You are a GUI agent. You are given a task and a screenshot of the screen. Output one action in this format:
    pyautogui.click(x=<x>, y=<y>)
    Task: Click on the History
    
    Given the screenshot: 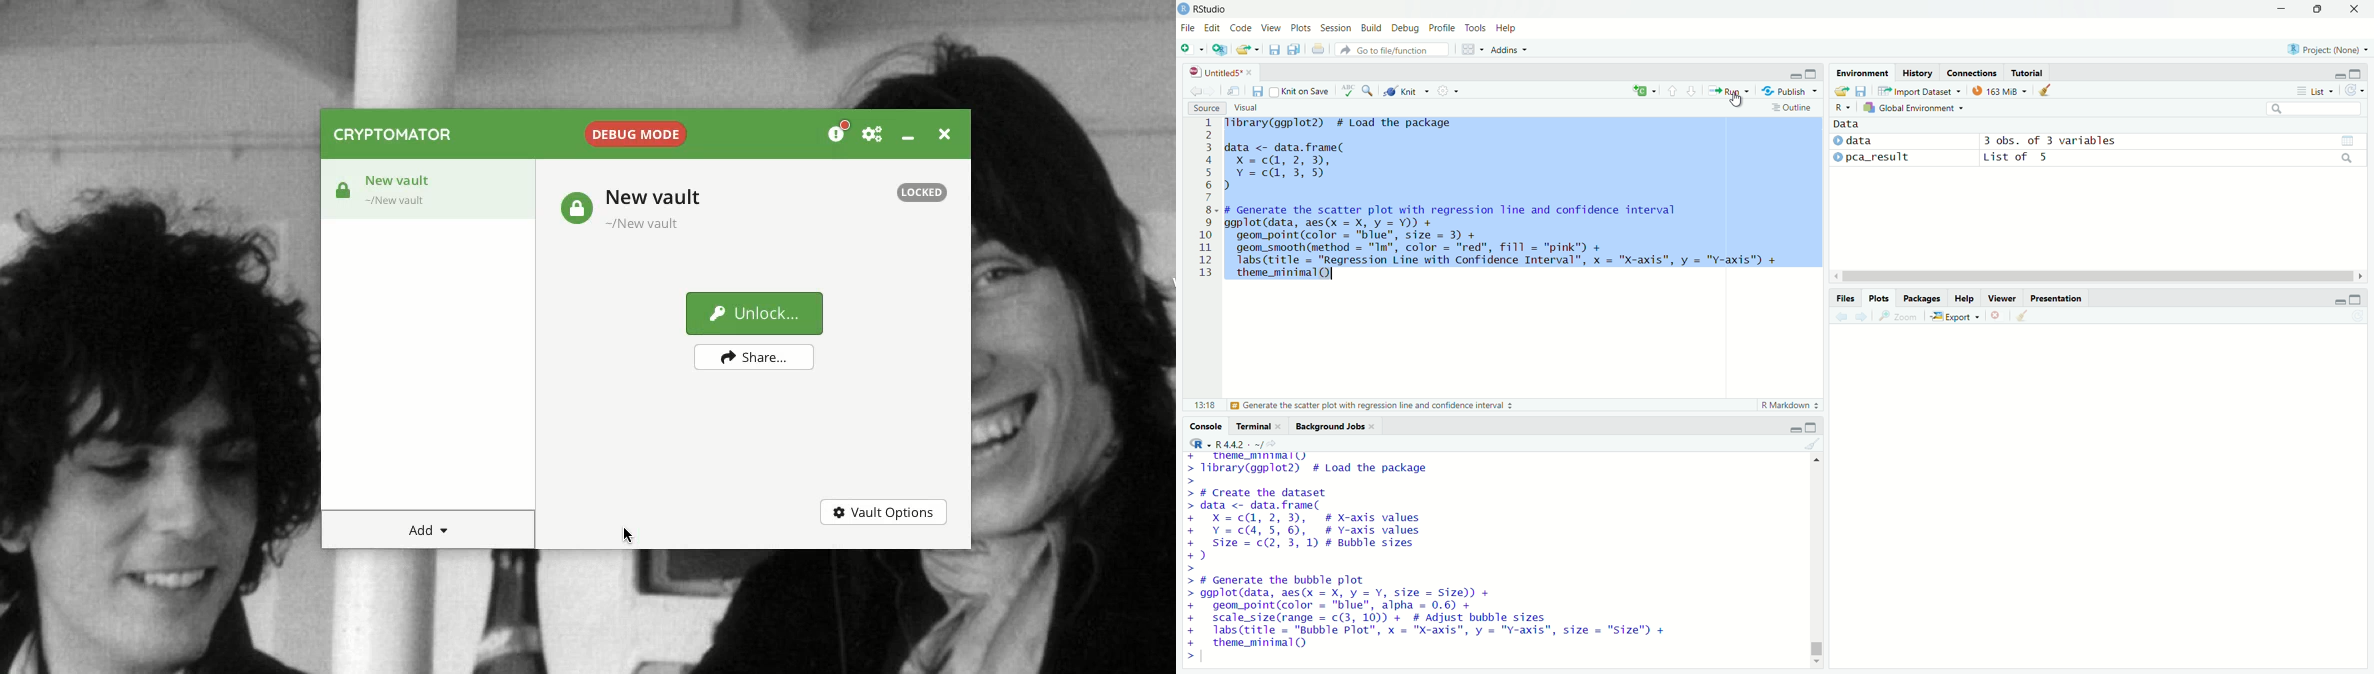 What is the action you would take?
    pyautogui.click(x=1918, y=72)
    